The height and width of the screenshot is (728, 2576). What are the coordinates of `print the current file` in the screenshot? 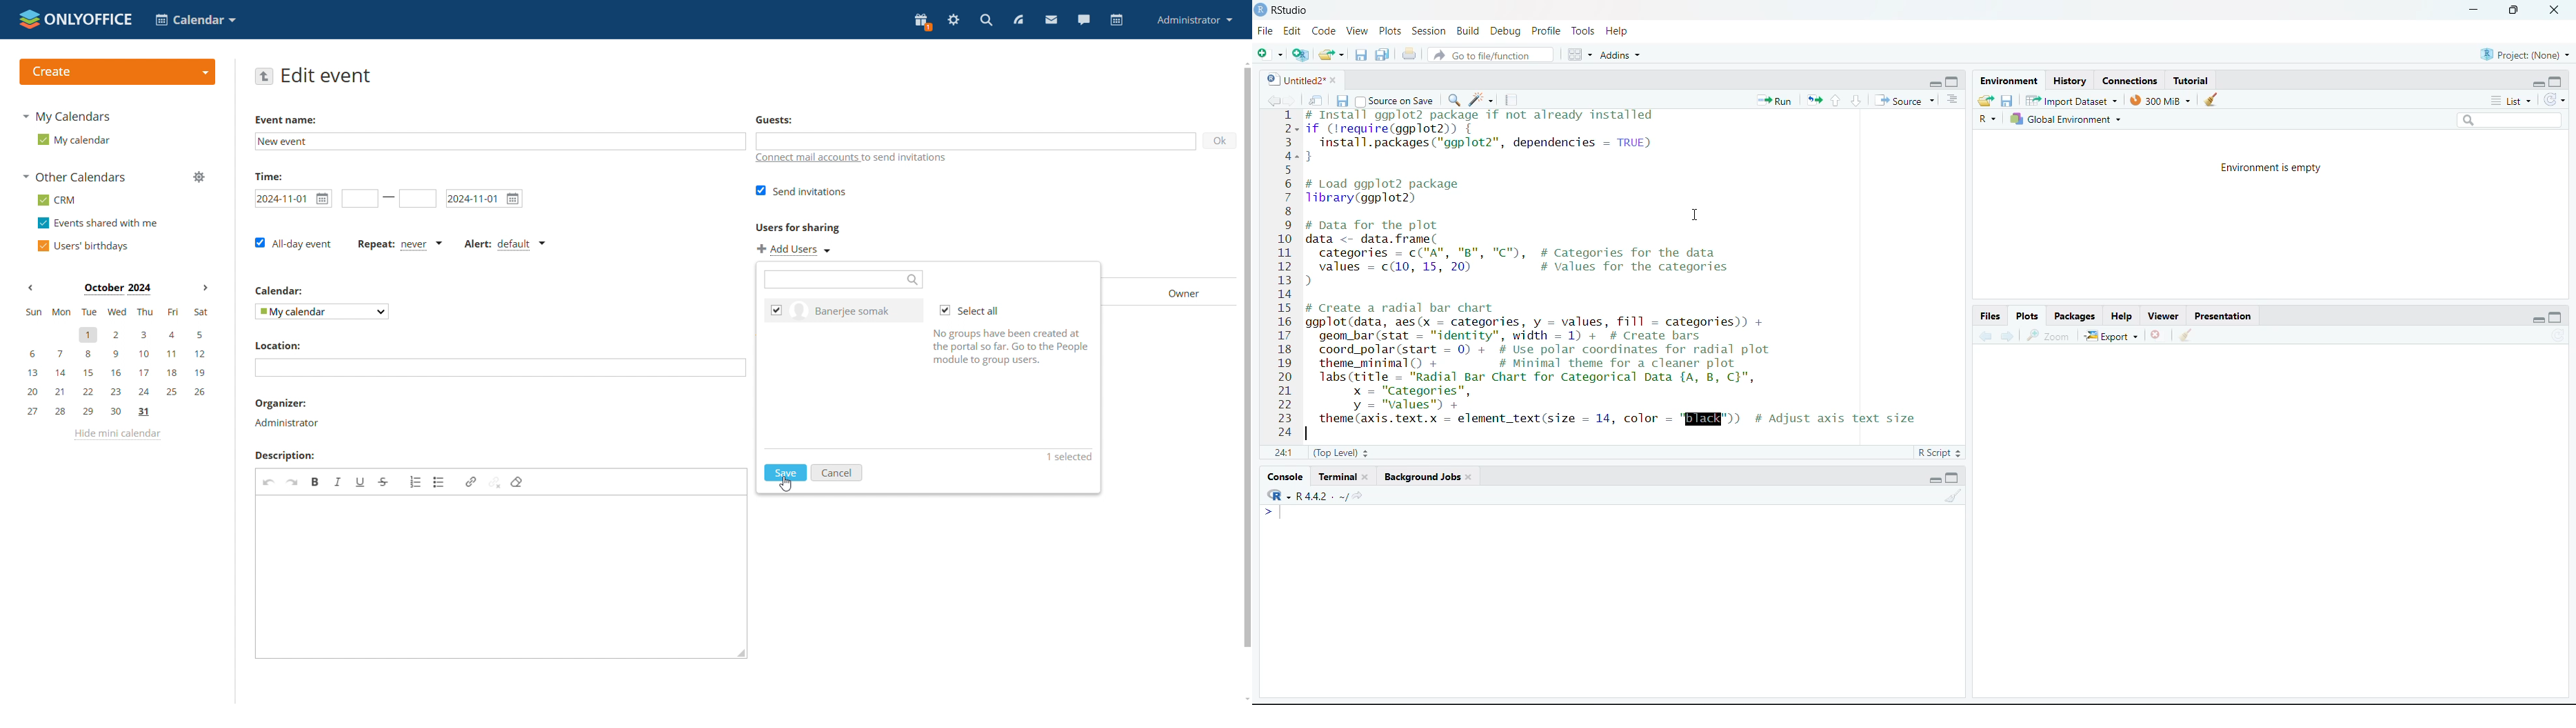 It's located at (1407, 54).